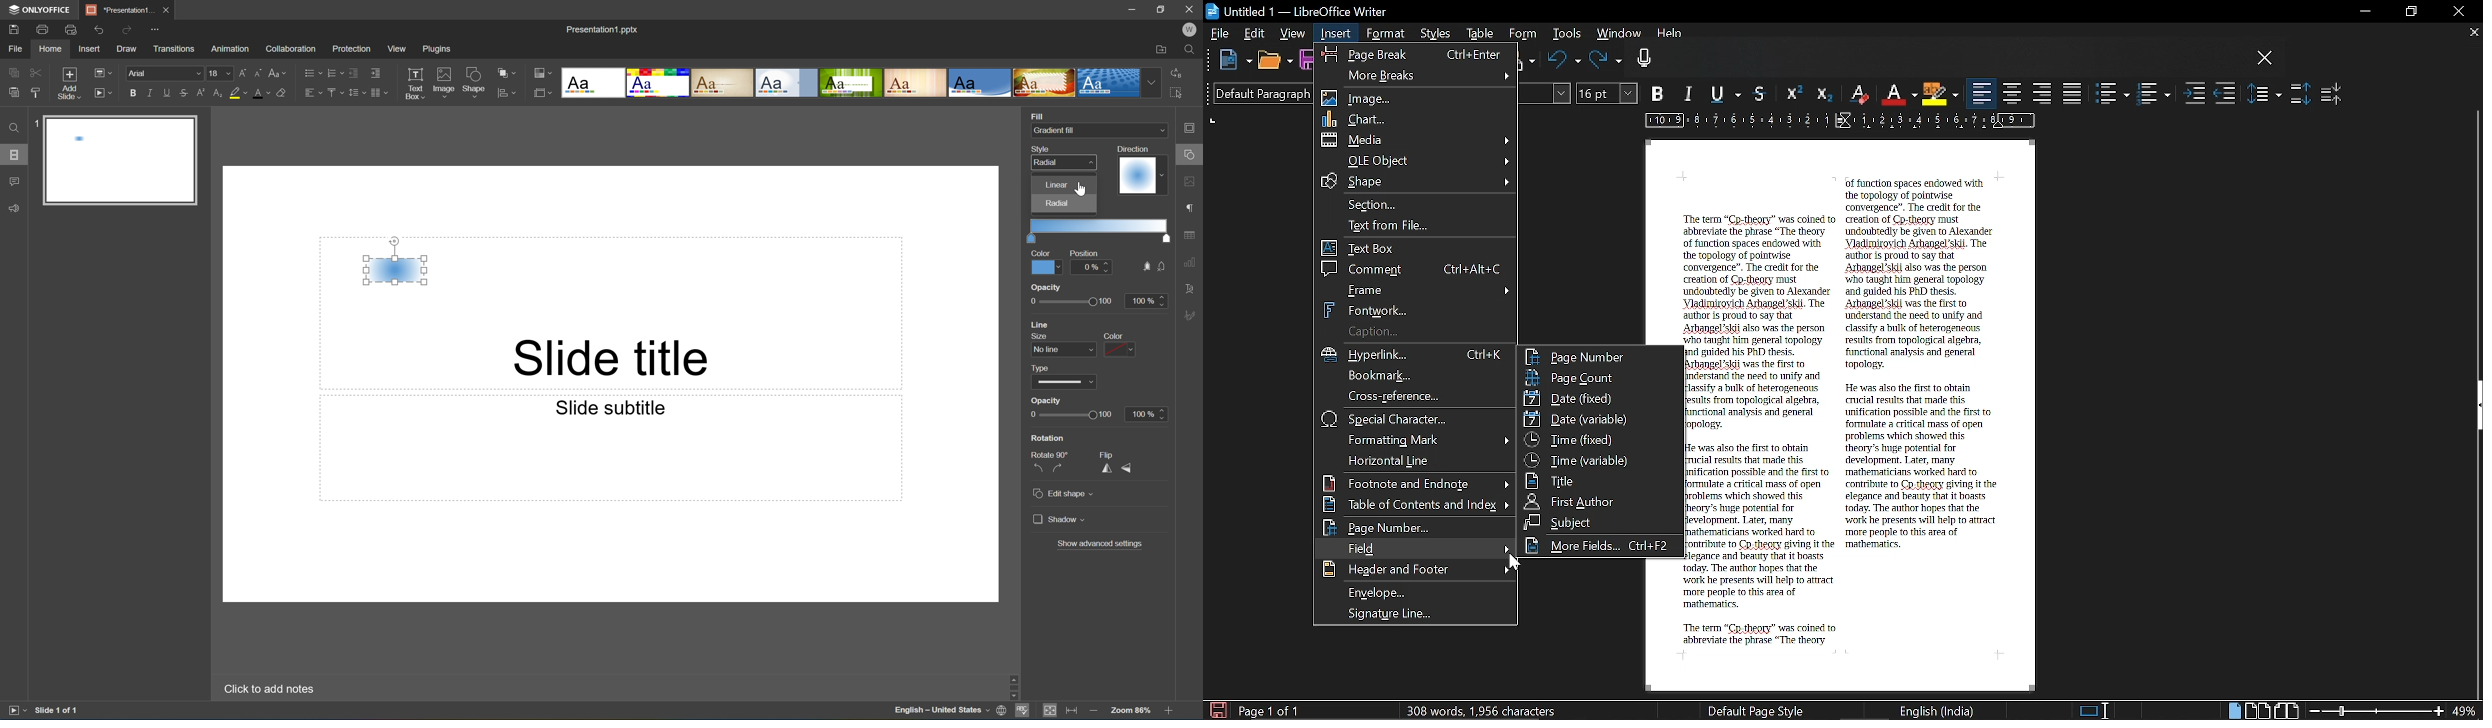  I want to click on Comment, so click(1415, 268).